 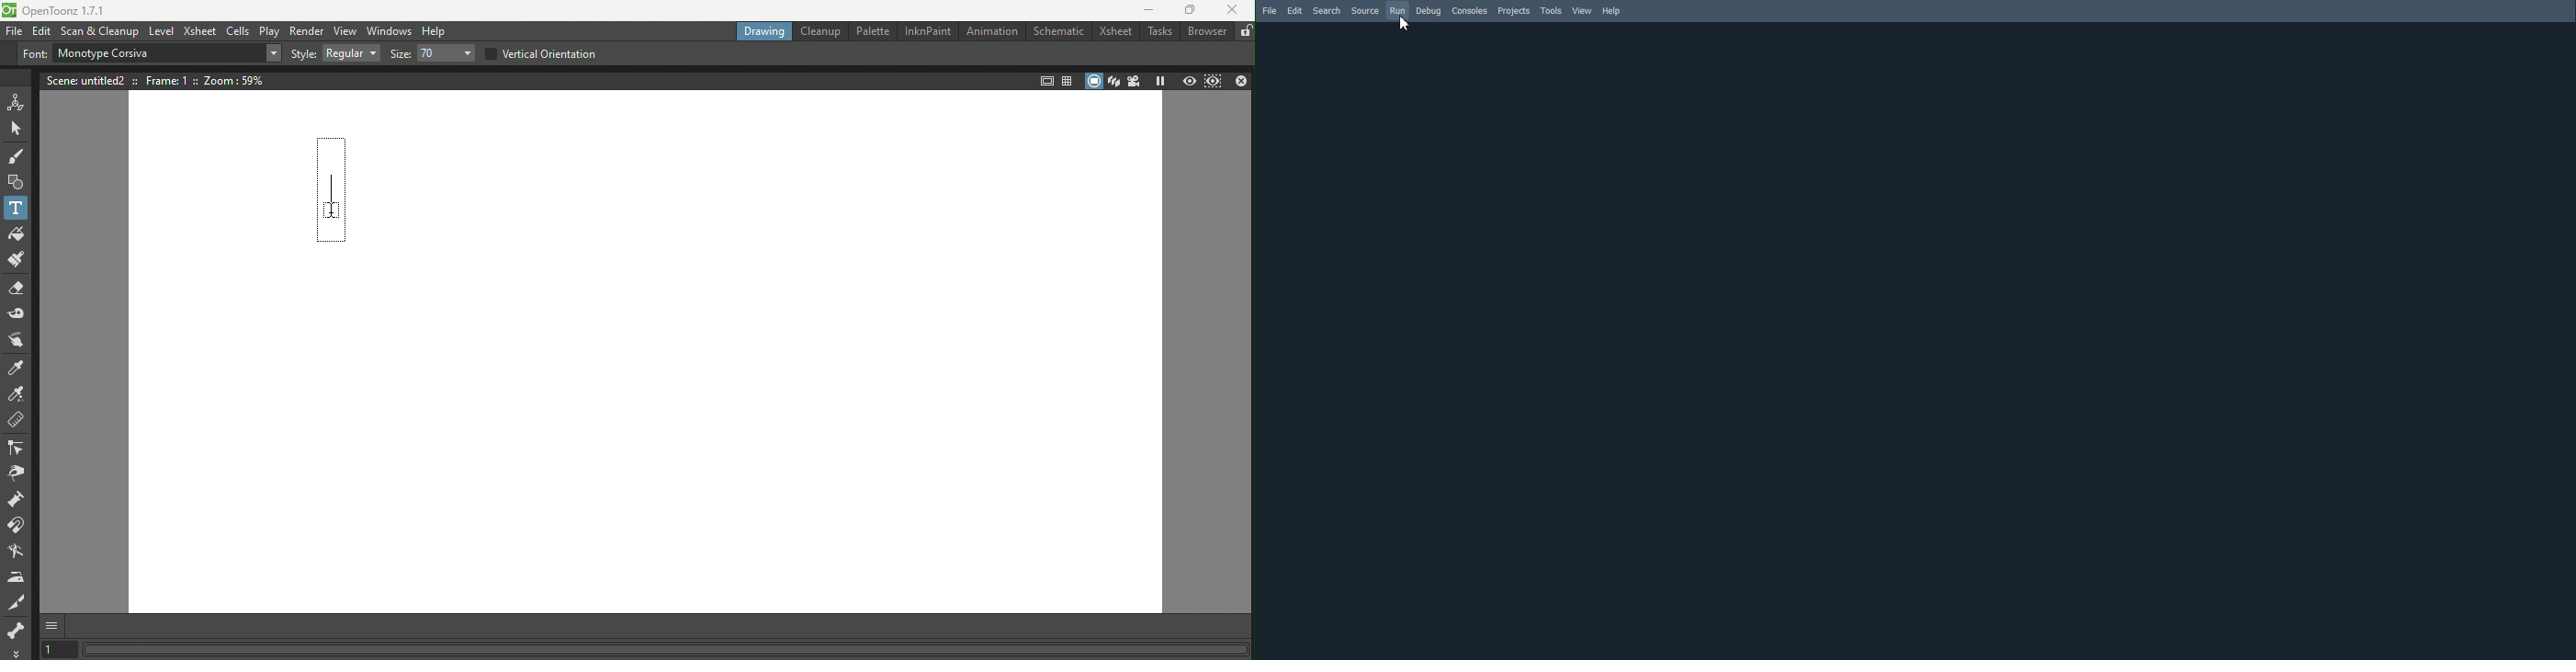 What do you see at coordinates (1582, 11) in the screenshot?
I see `View` at bounding box center [1582, 11].